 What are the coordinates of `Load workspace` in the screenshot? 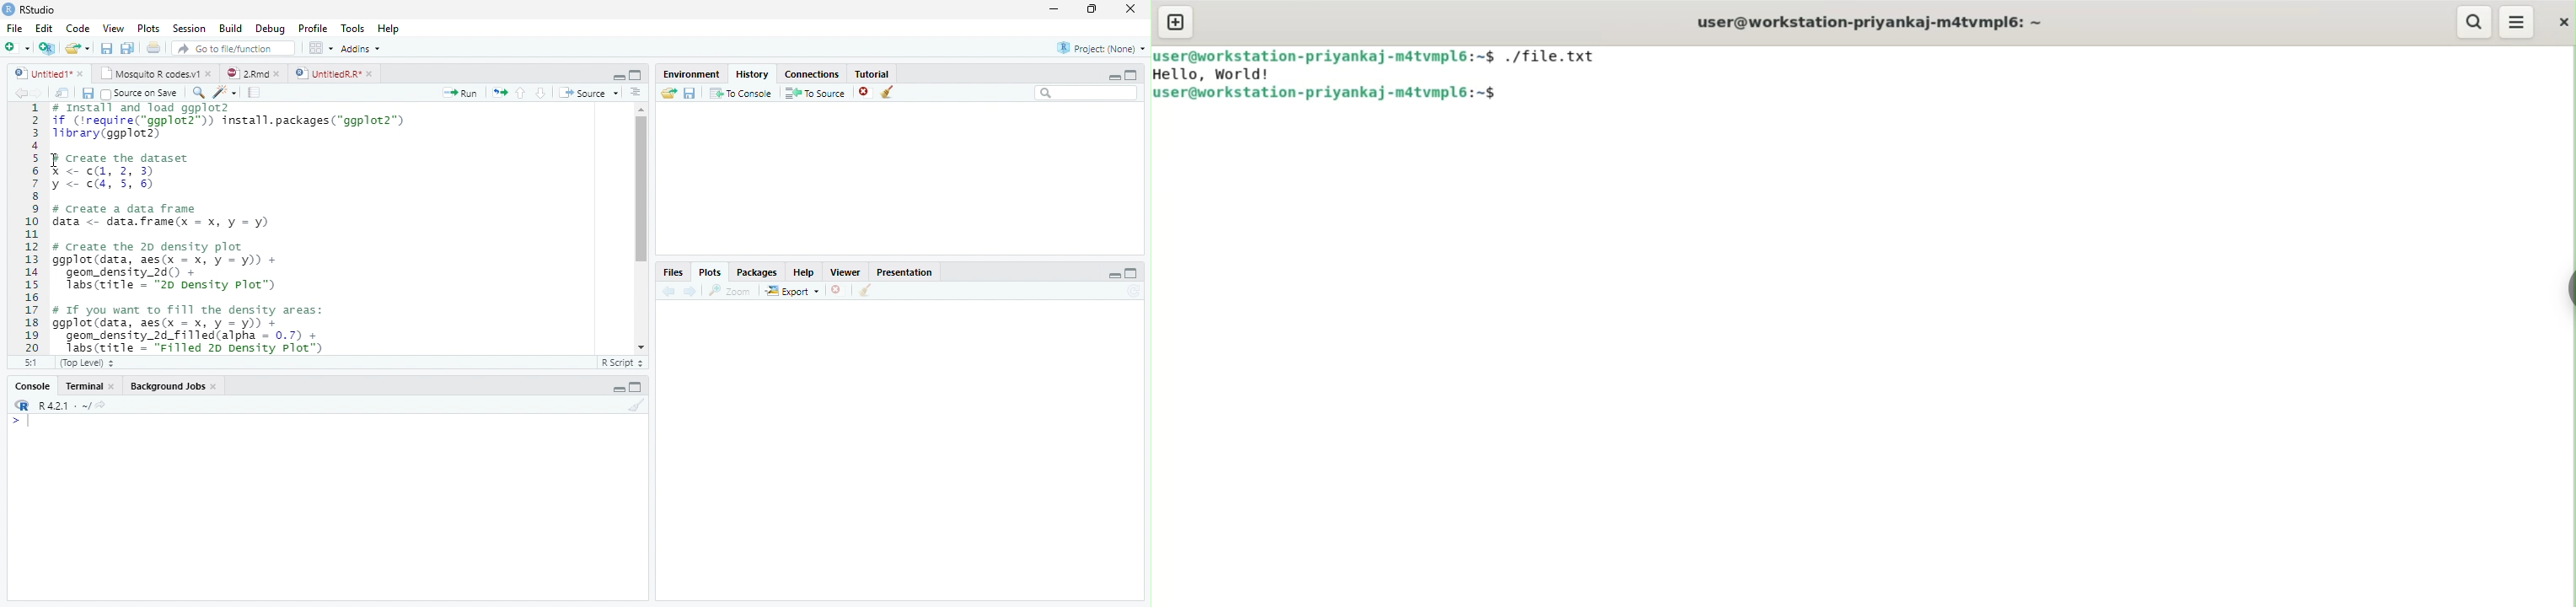 It's located at (667, 94).